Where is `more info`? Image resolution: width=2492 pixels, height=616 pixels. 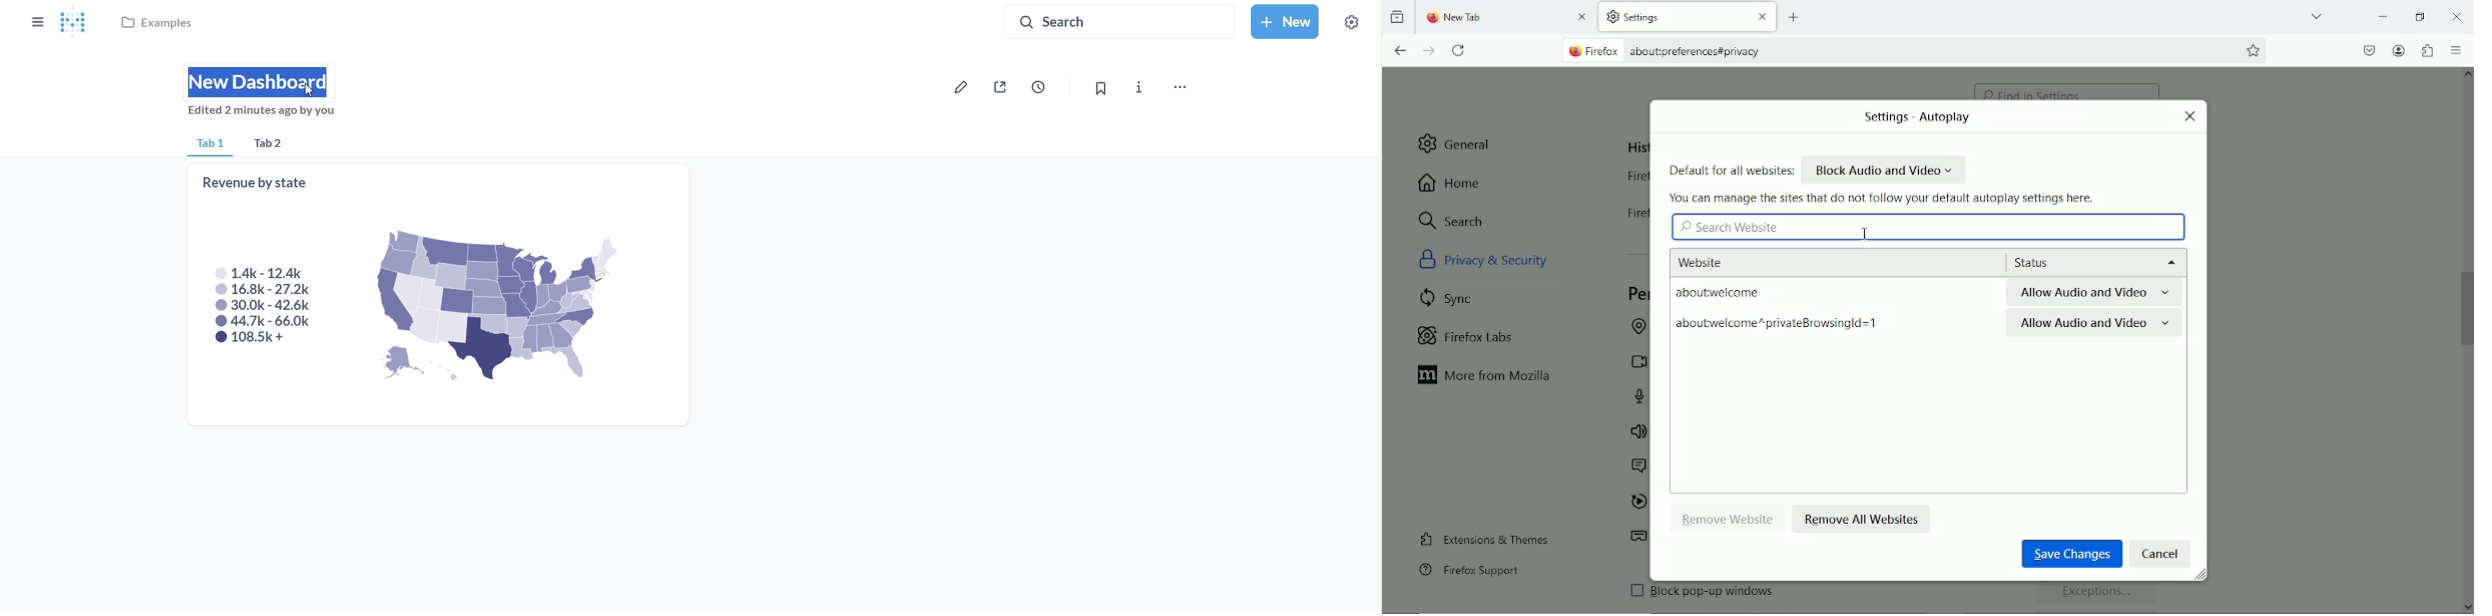 more info is located at coordinates (1139, 88).